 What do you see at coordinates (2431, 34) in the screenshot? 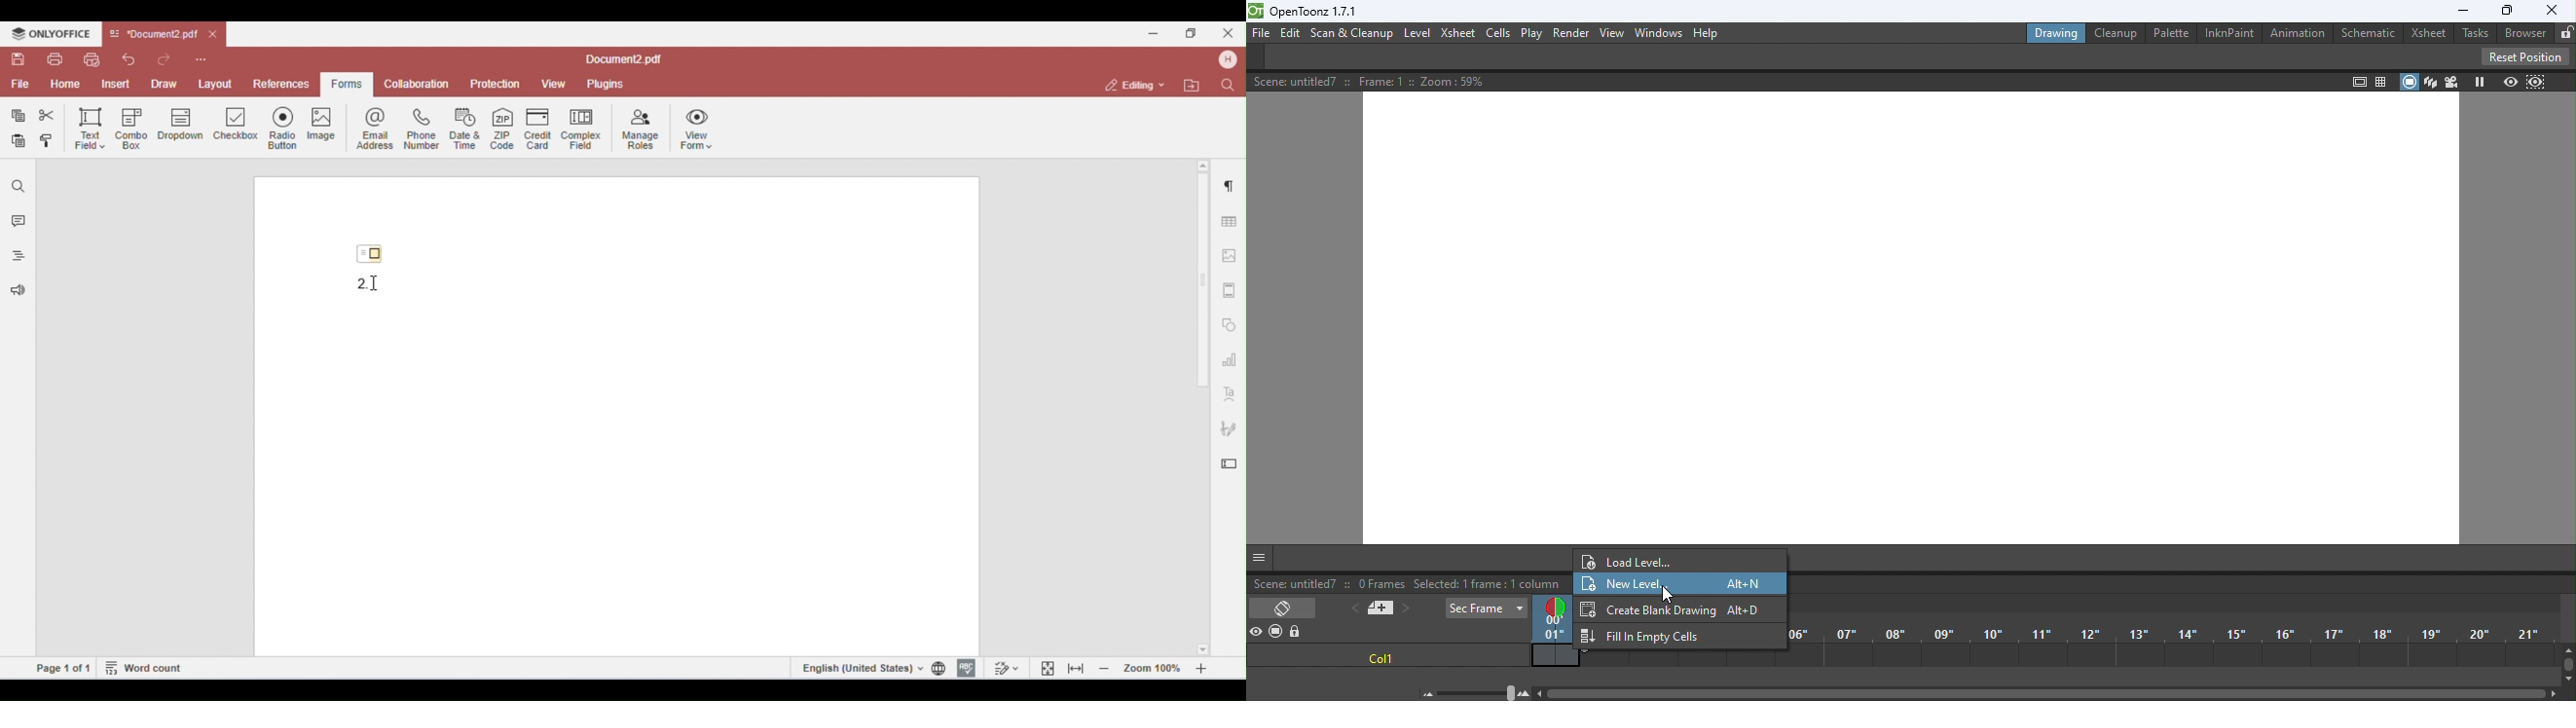
I see `Xsheet` at bounding box center [2431, 34].